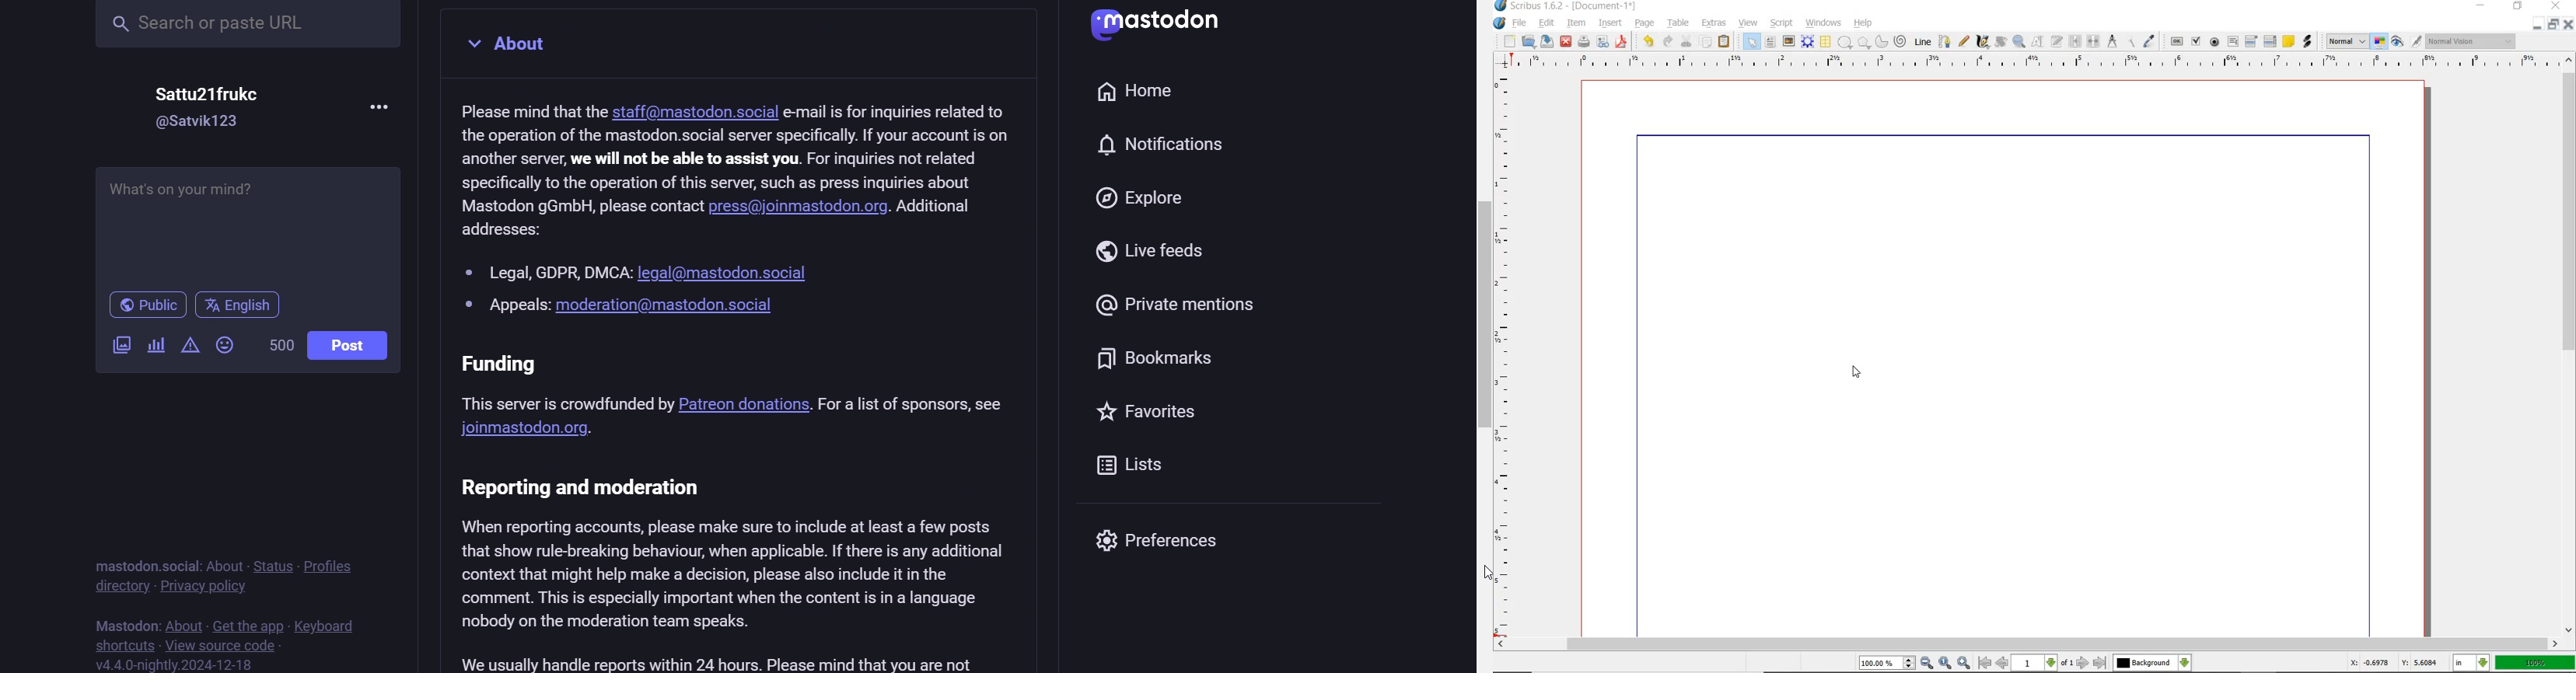 This screenshot has height=700, width=2576. I want to click on zoom , so click(1888, 664).